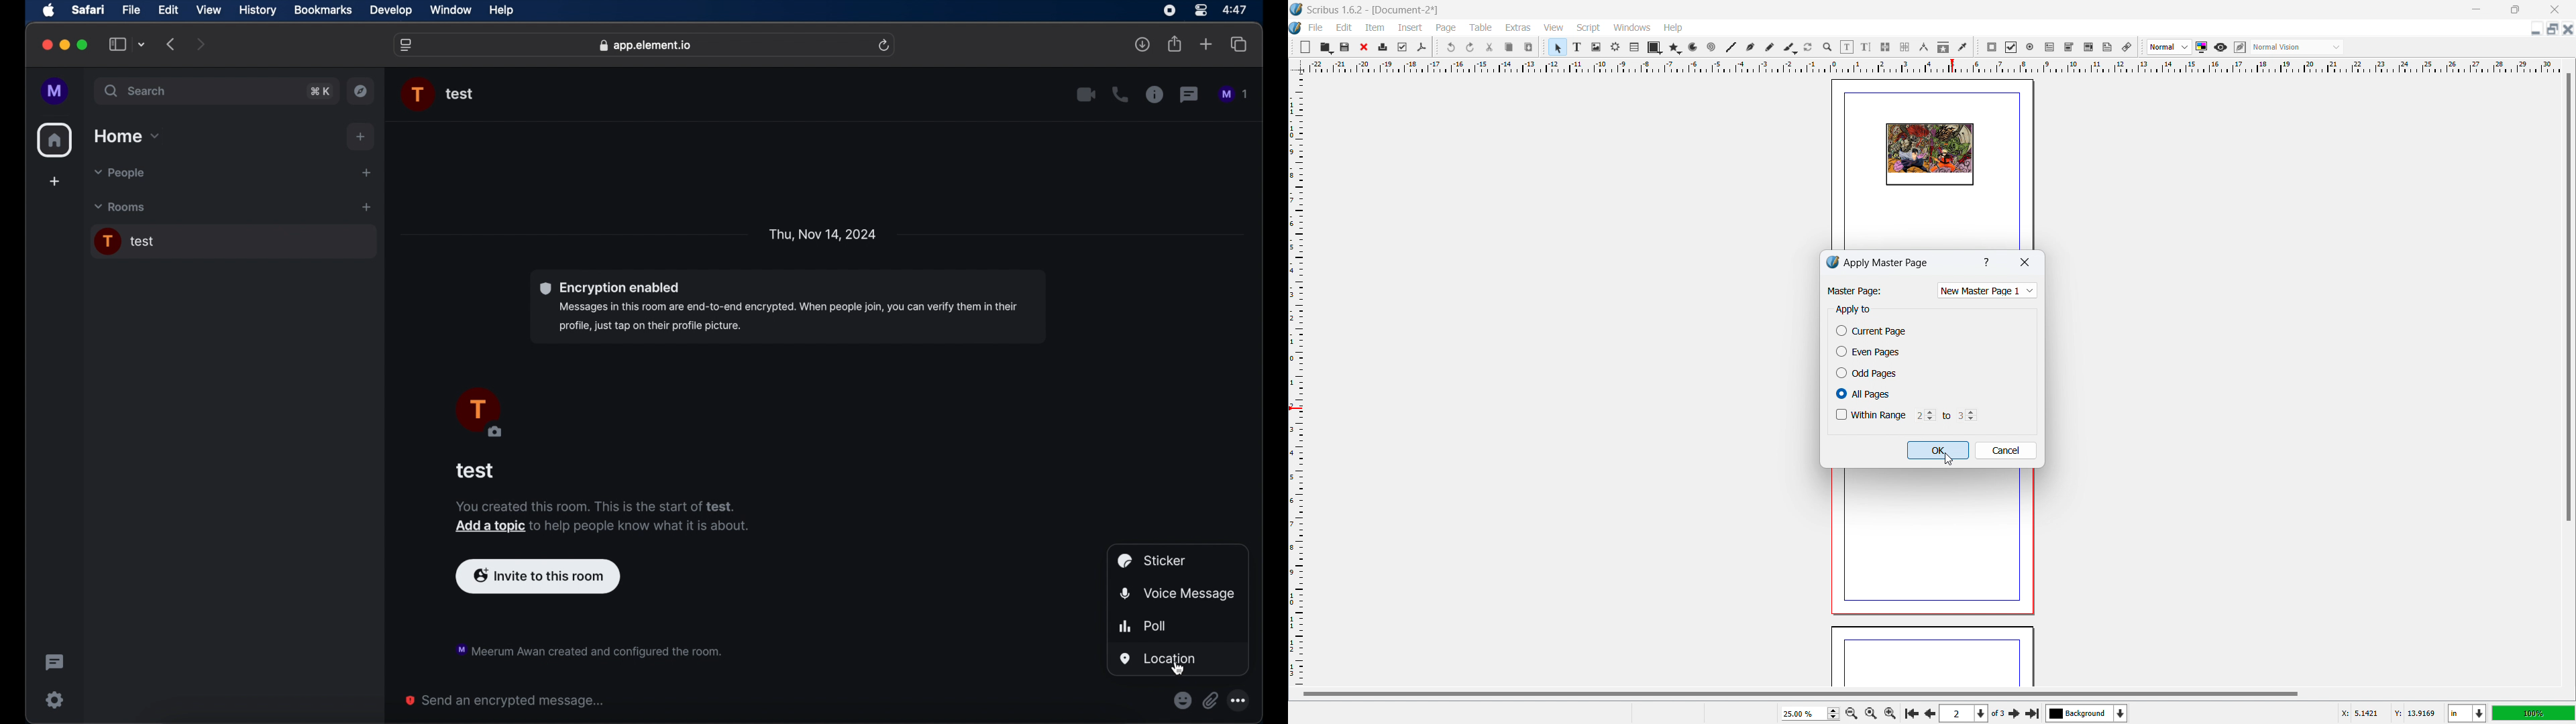 The width and height of the screenshot is (2576, 728). I want to click on chat properties, so click(1155, 95).